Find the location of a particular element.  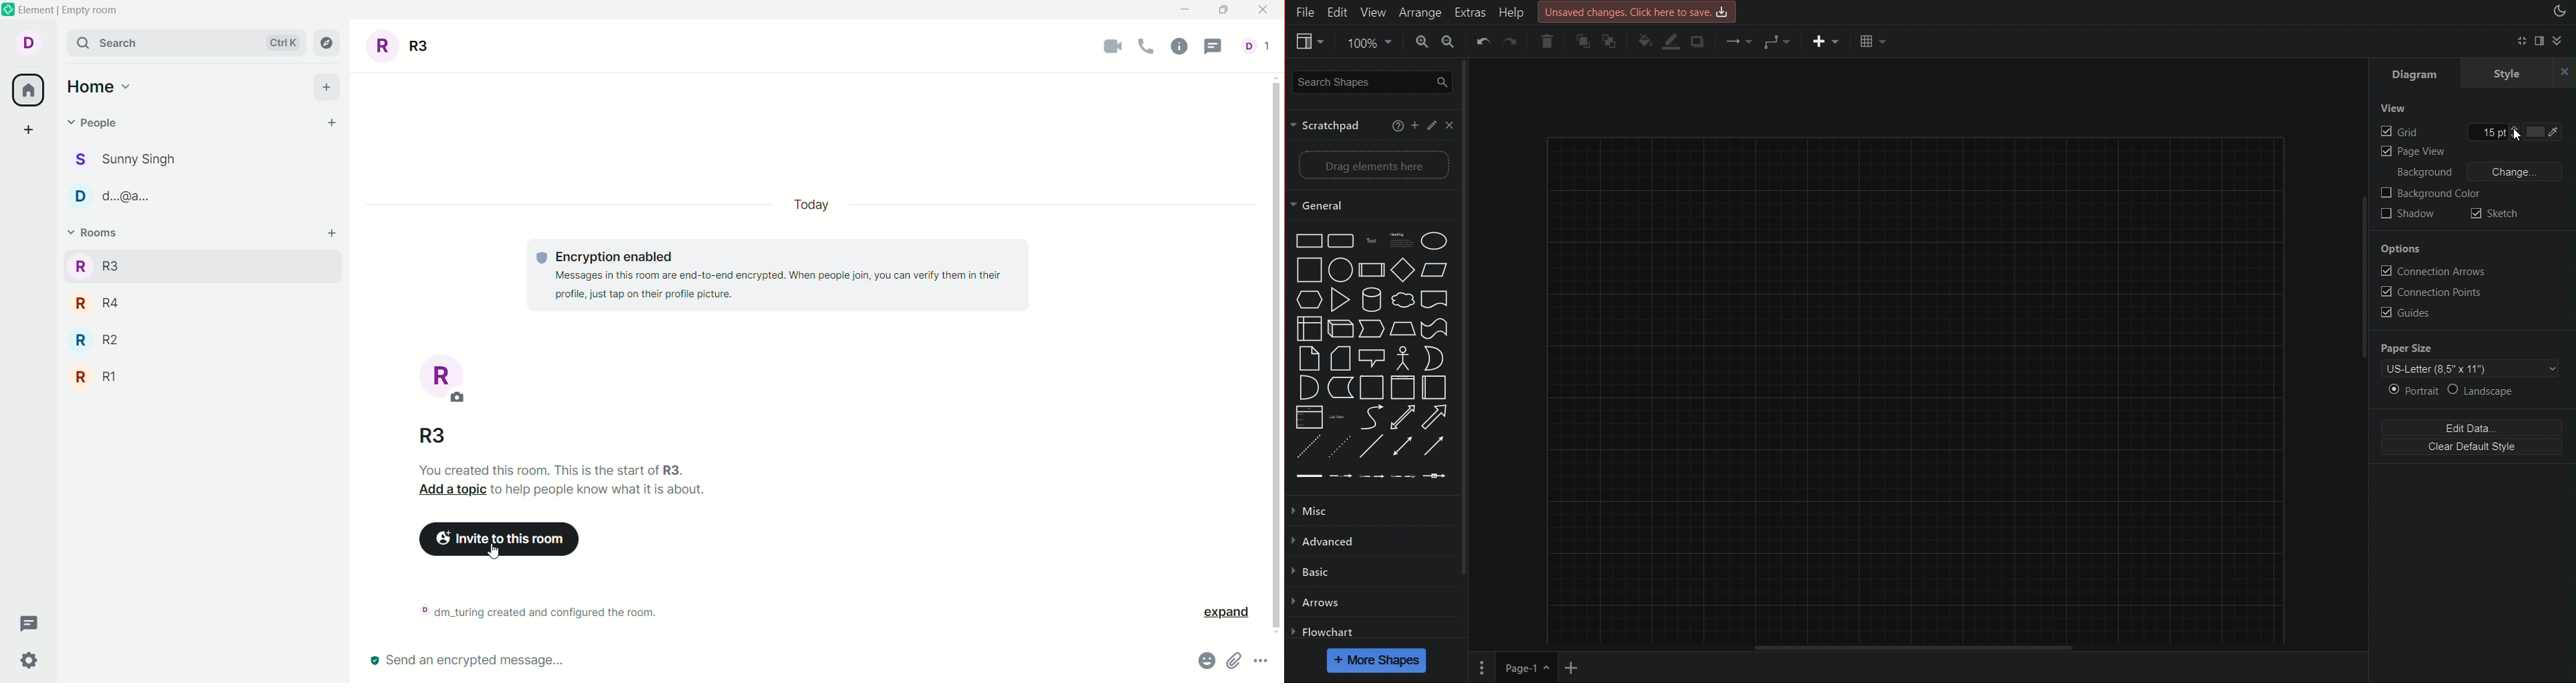

 is located at coordinates (1435, 324).